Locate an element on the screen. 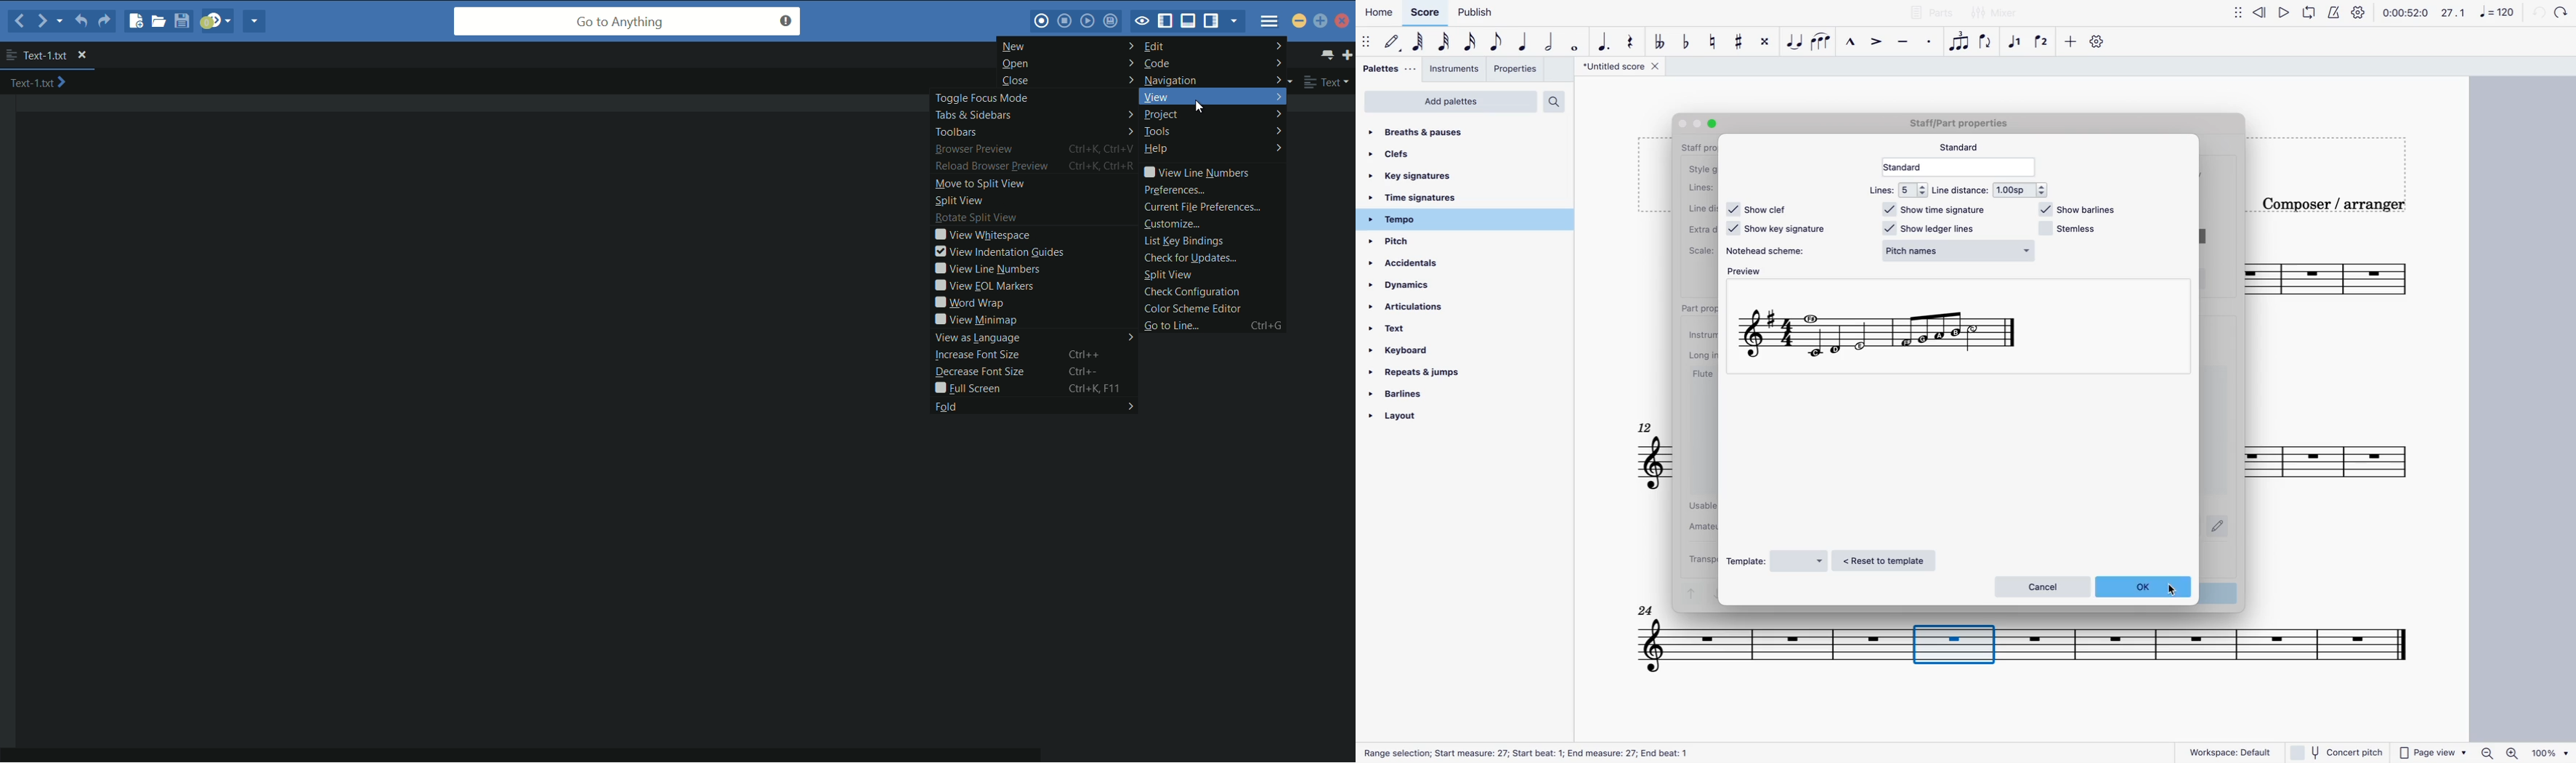 This screenshot has height=784, width=2576. settings is located at coordinates (2099, 43).